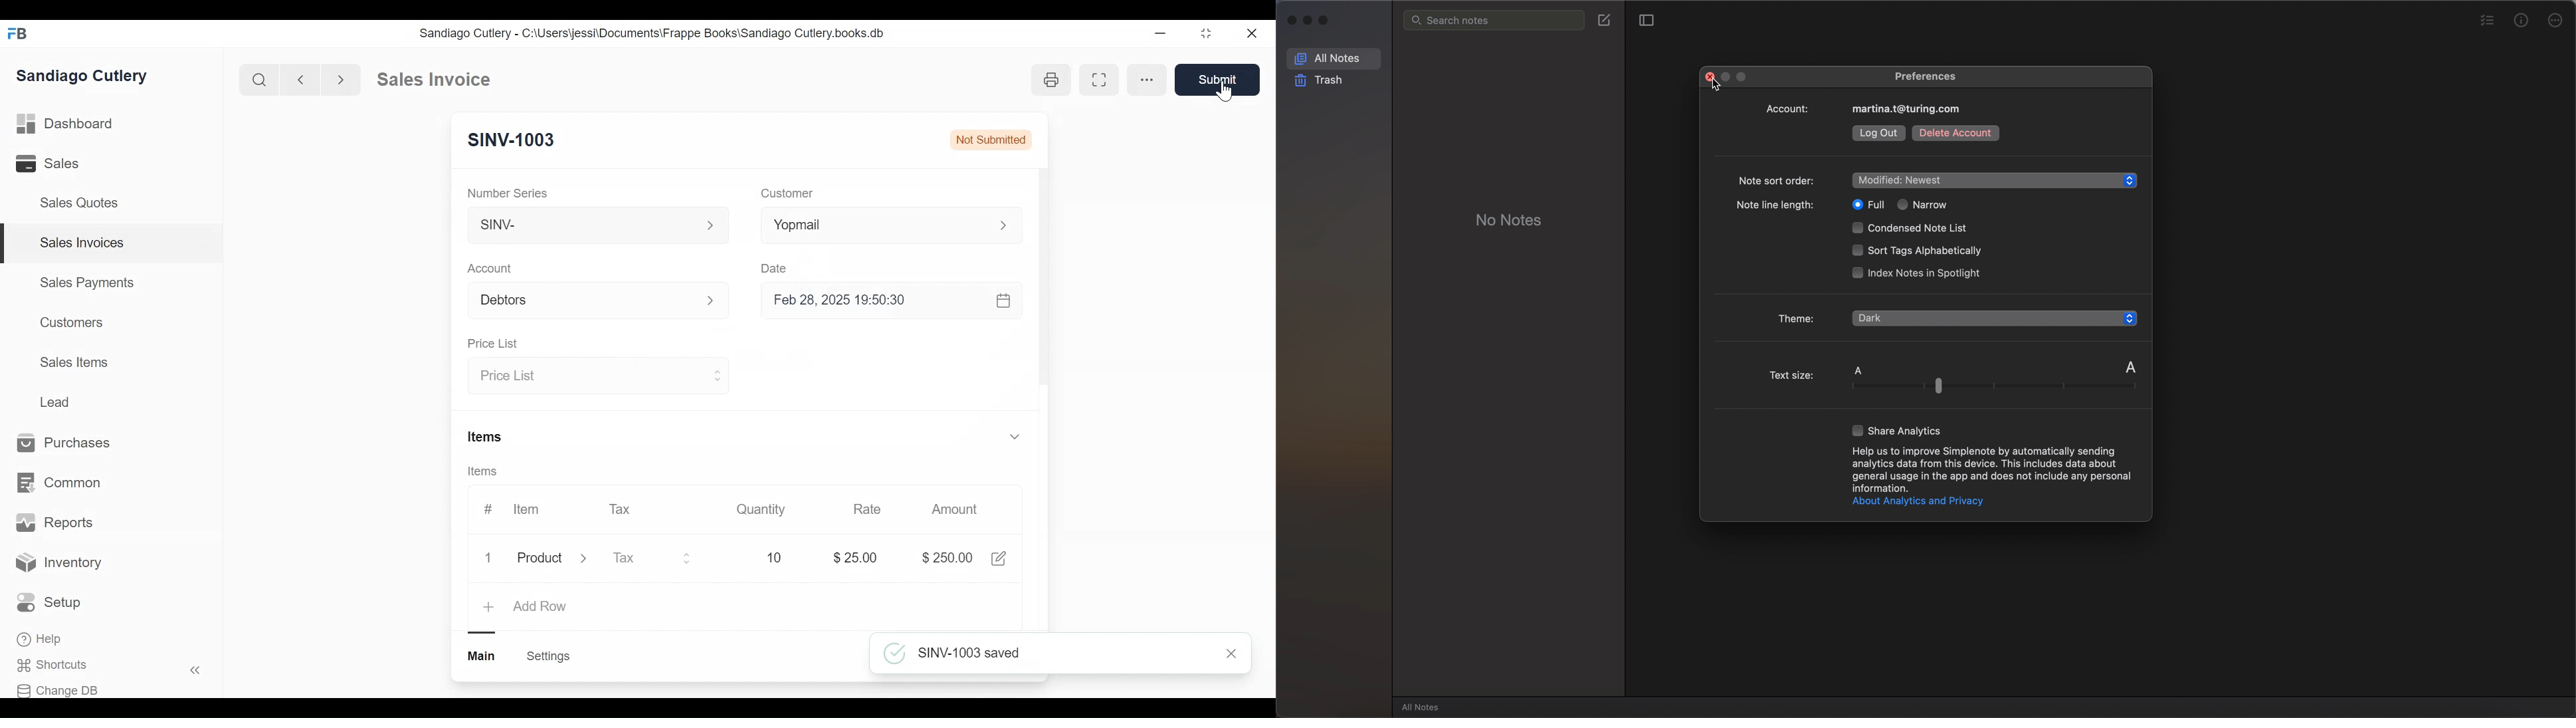  What do you see at coordinates (776, 268) in the screenshot?
I see `Date` at bounding box center [776, 268].